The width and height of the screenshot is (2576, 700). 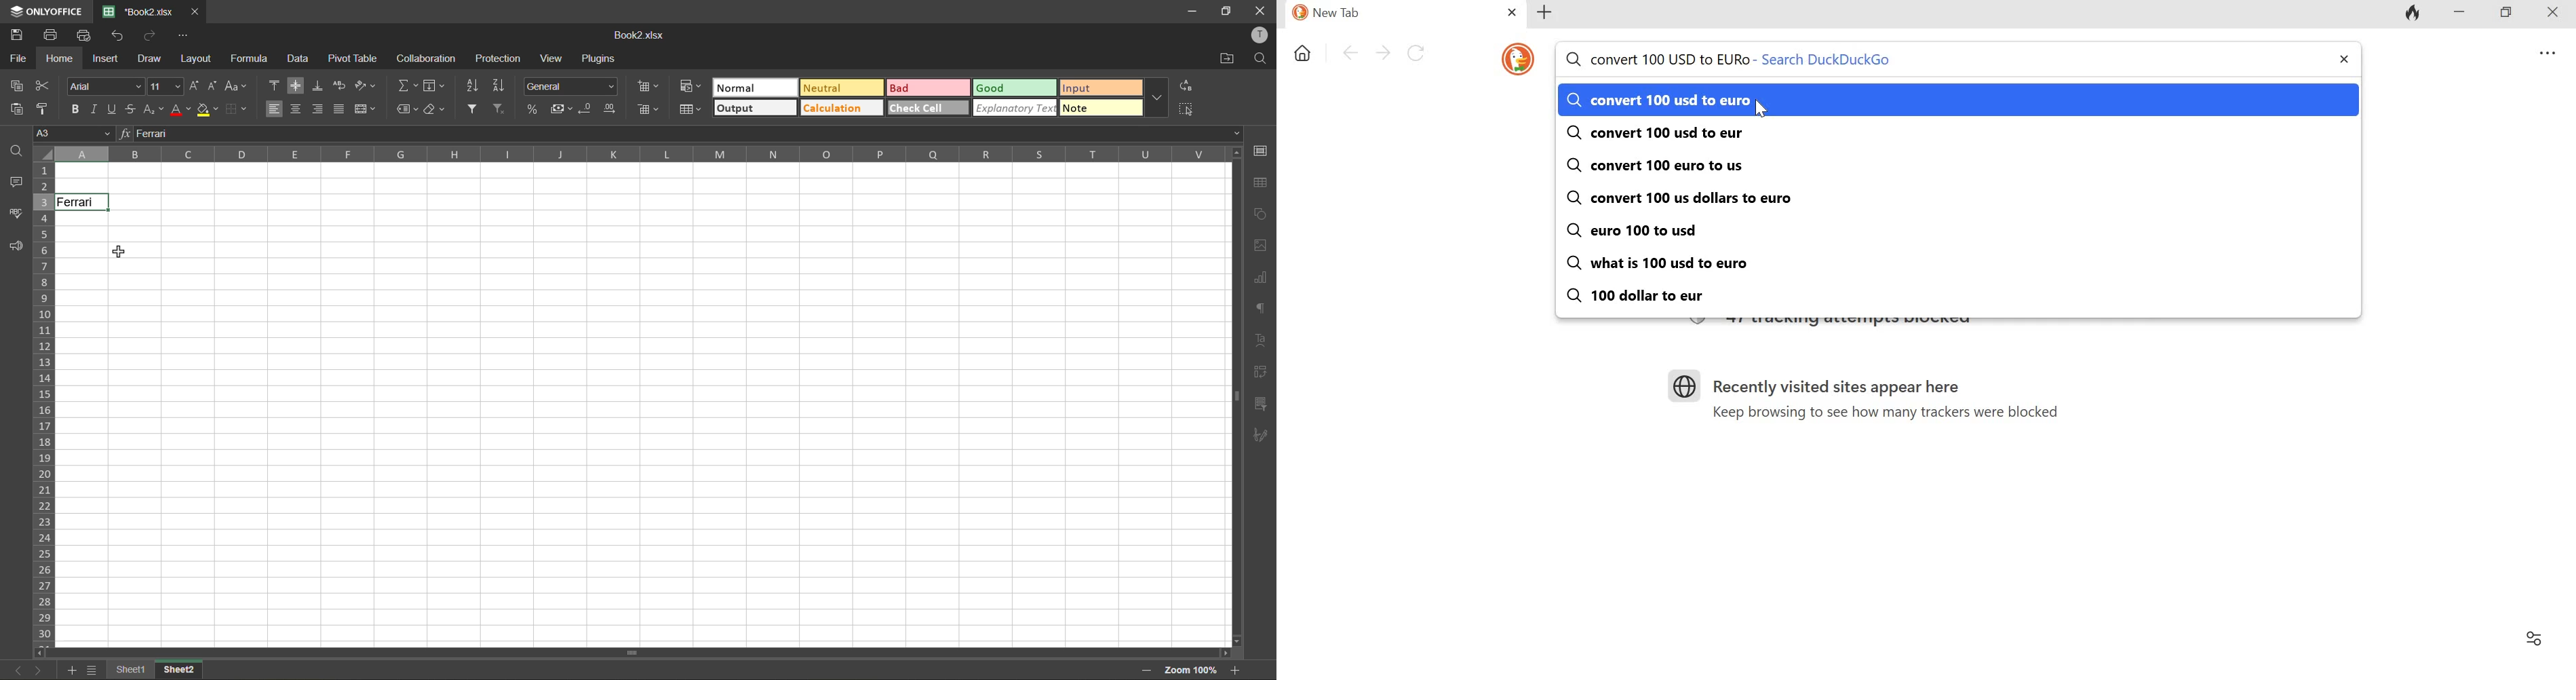 I want to click on layout, so click(x=195, y=59).